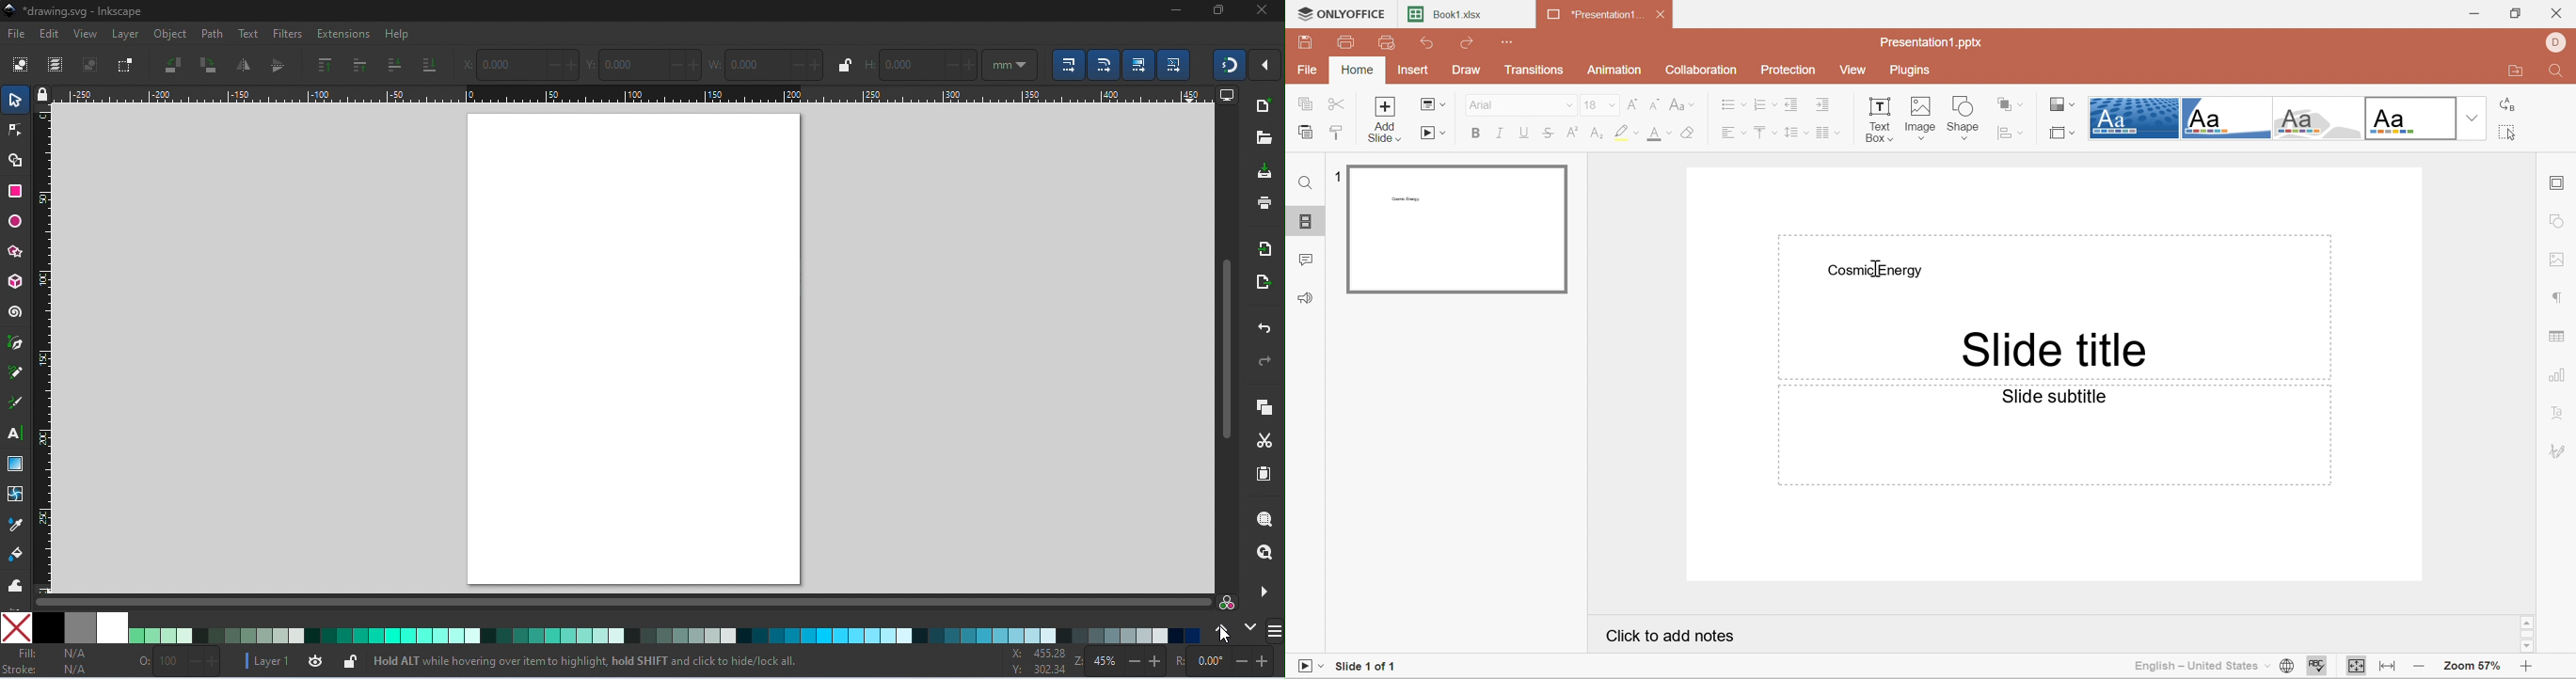 The height and width of the screenshot is (700, 2576). I want to click on Strikethrough, so click(1549, 136).